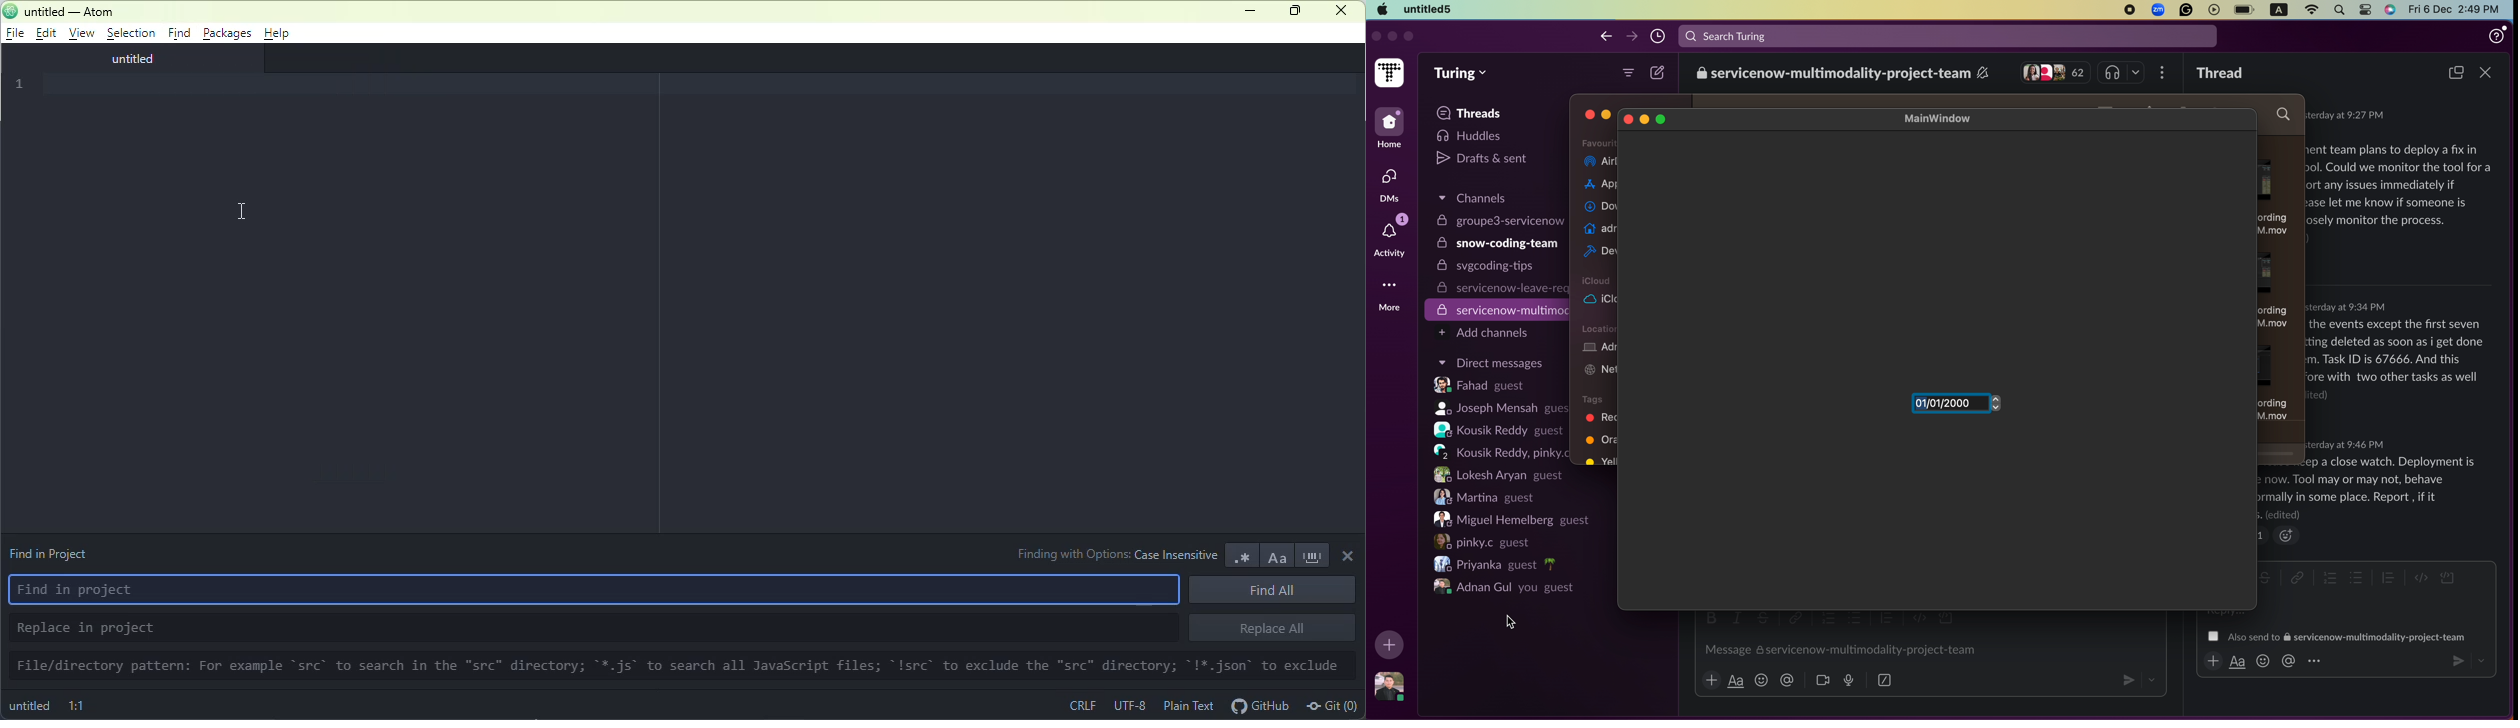  What do you see at coordinates (600, 593) in the screenshot?
I see `Find in project` at bounding box center [600, 593].